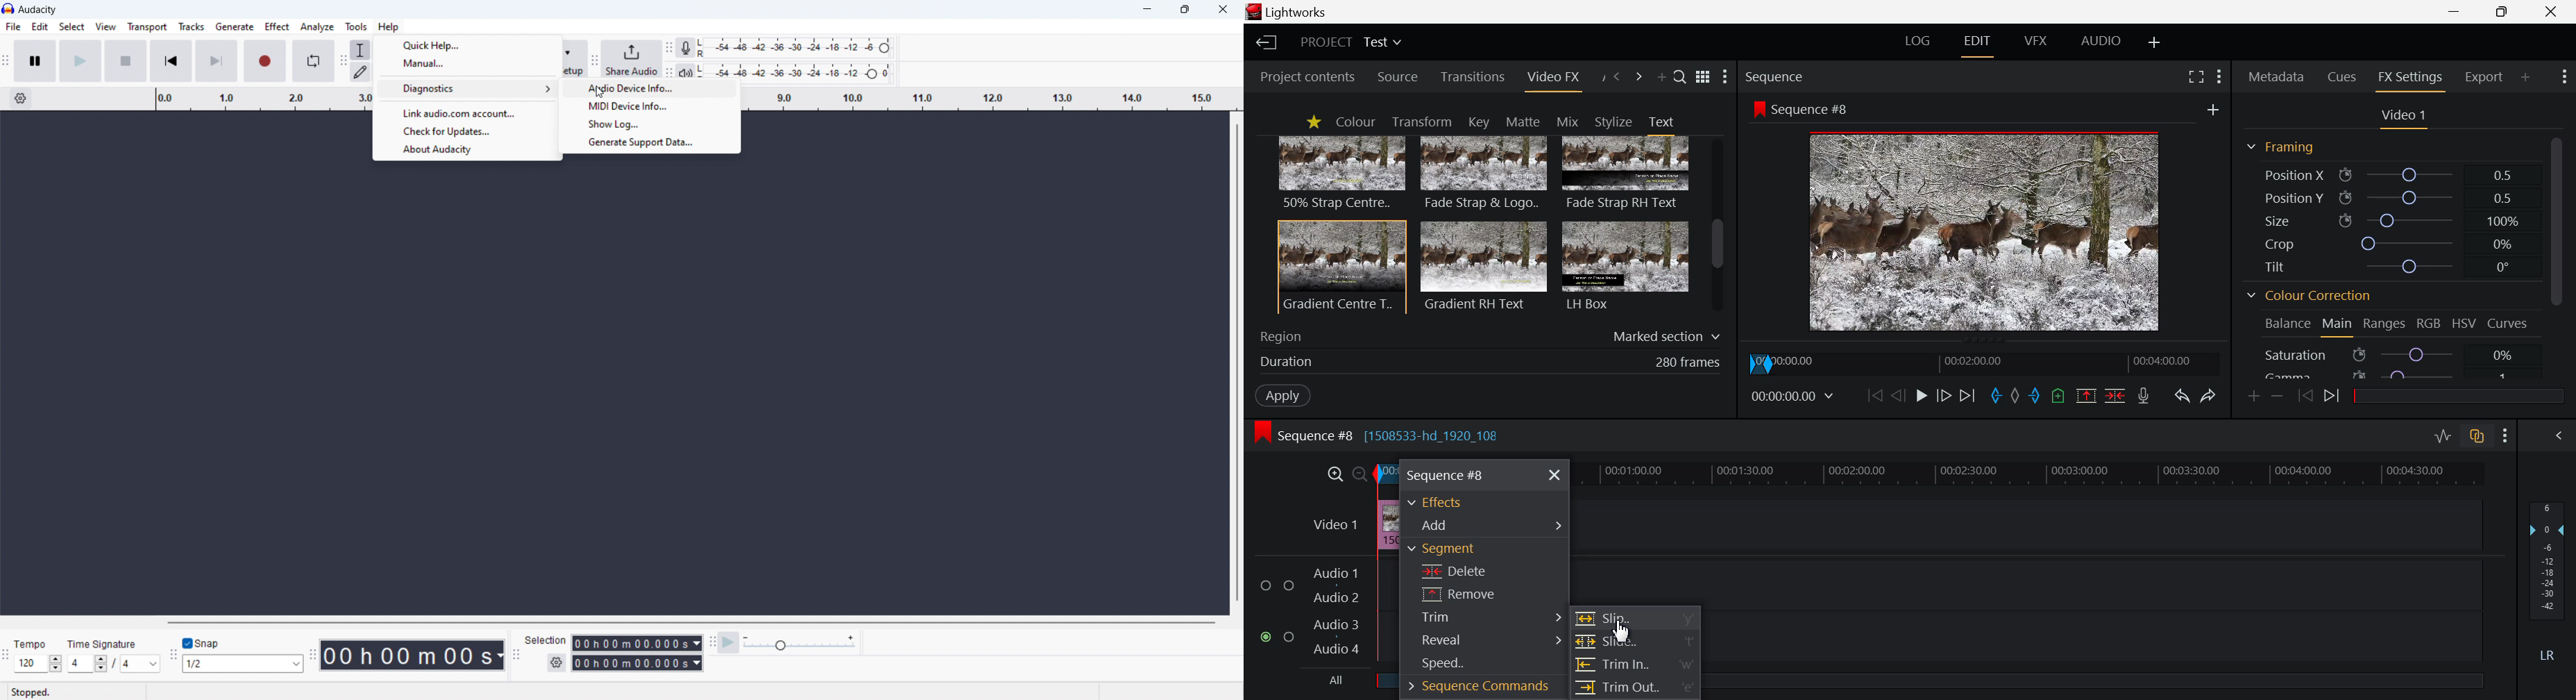 This screenshot has width=2576, height=700. Describe the element at coordinates (2334, 397) in the screenshot. I see `Next keyframe` at that location.